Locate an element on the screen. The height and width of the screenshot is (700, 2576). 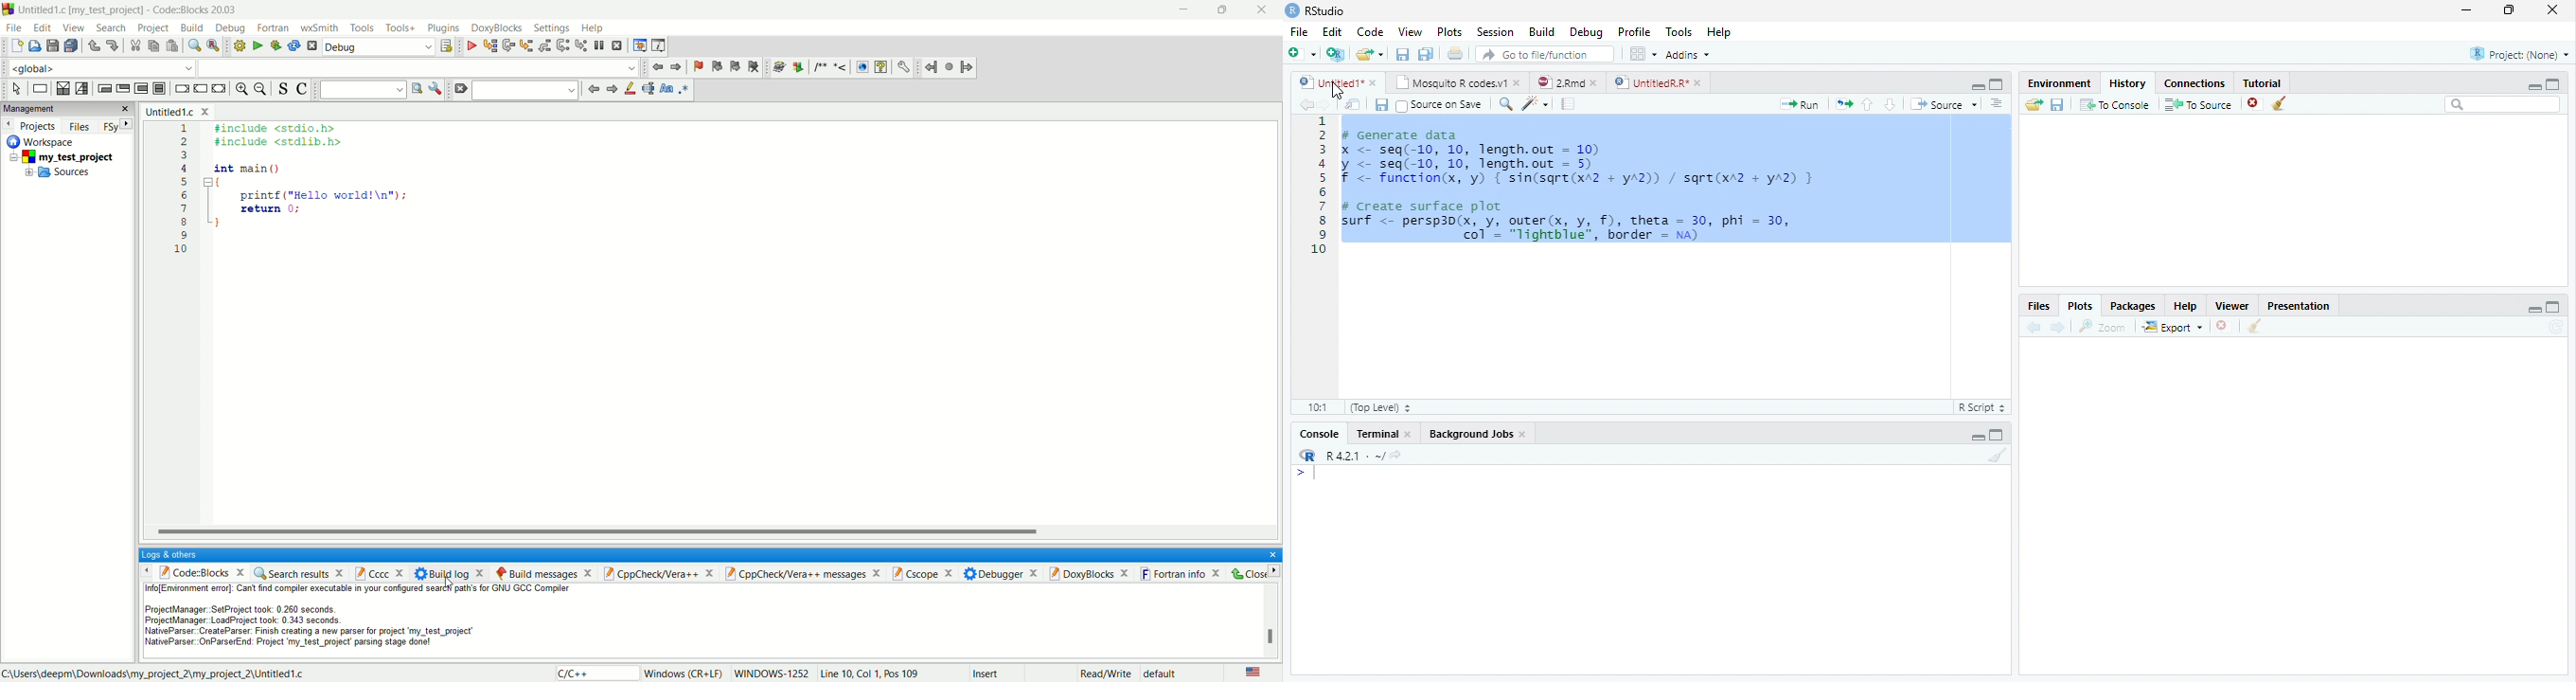
close is located at coordinates (2552, 9).